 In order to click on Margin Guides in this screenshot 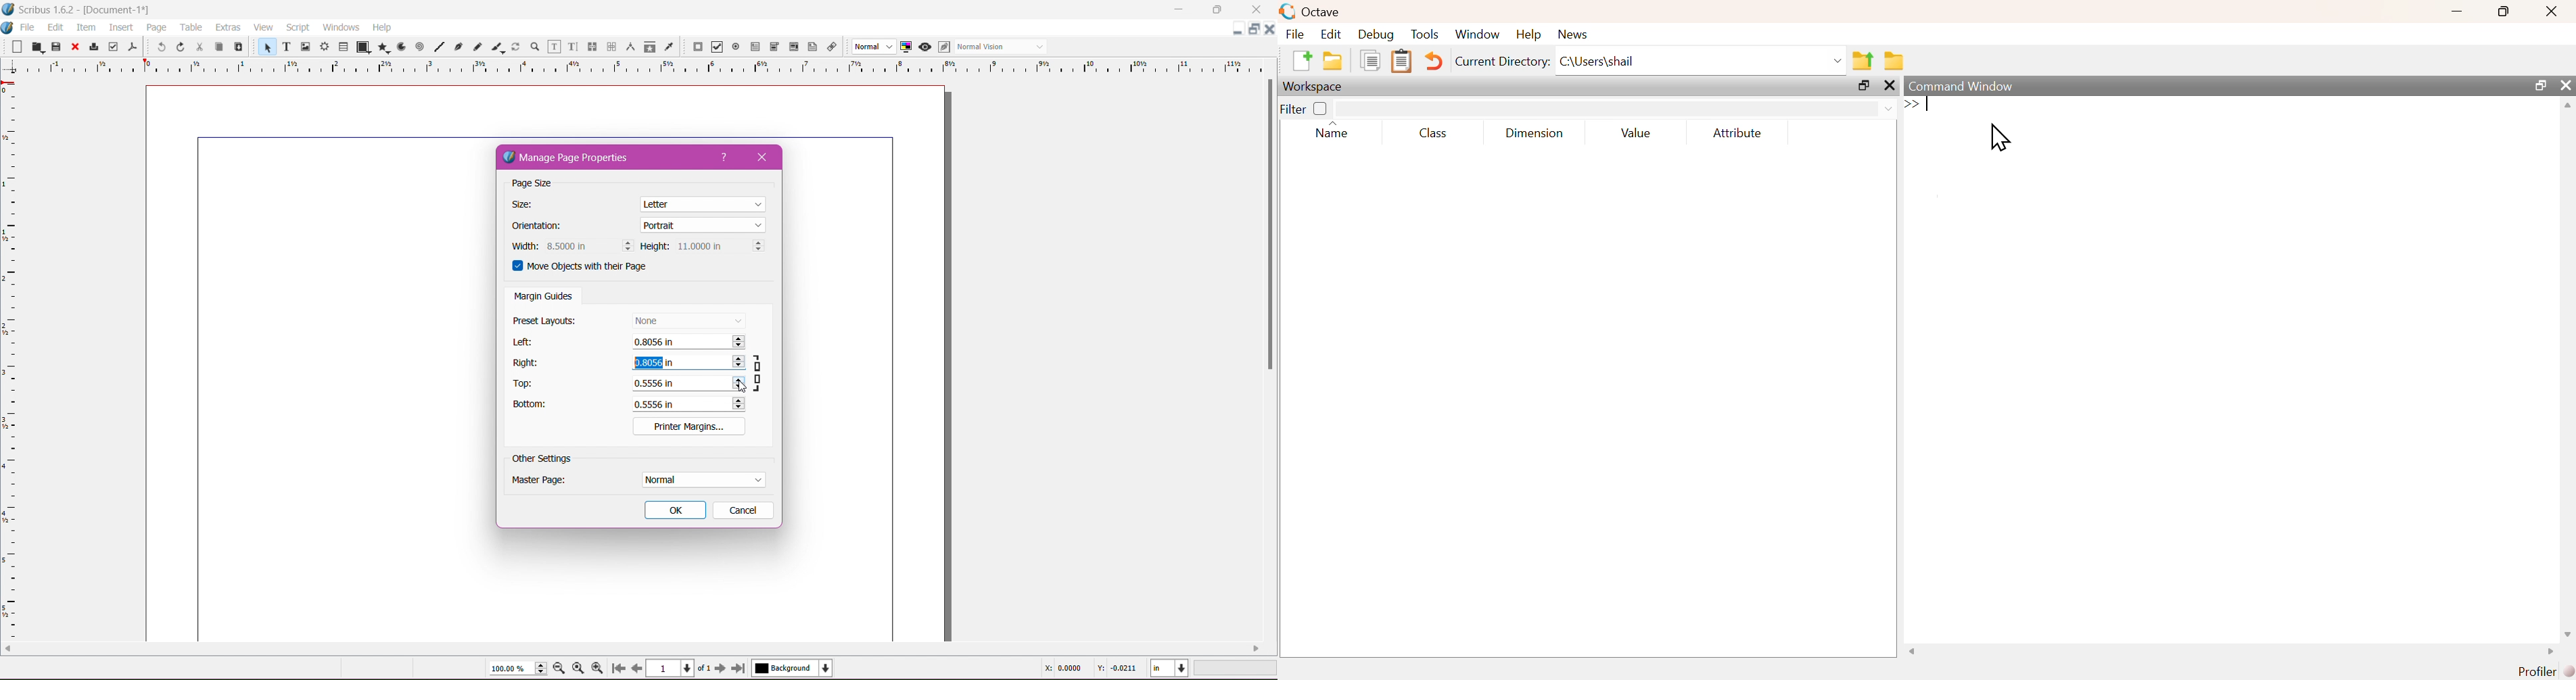, I will do `click(544, 297)`.